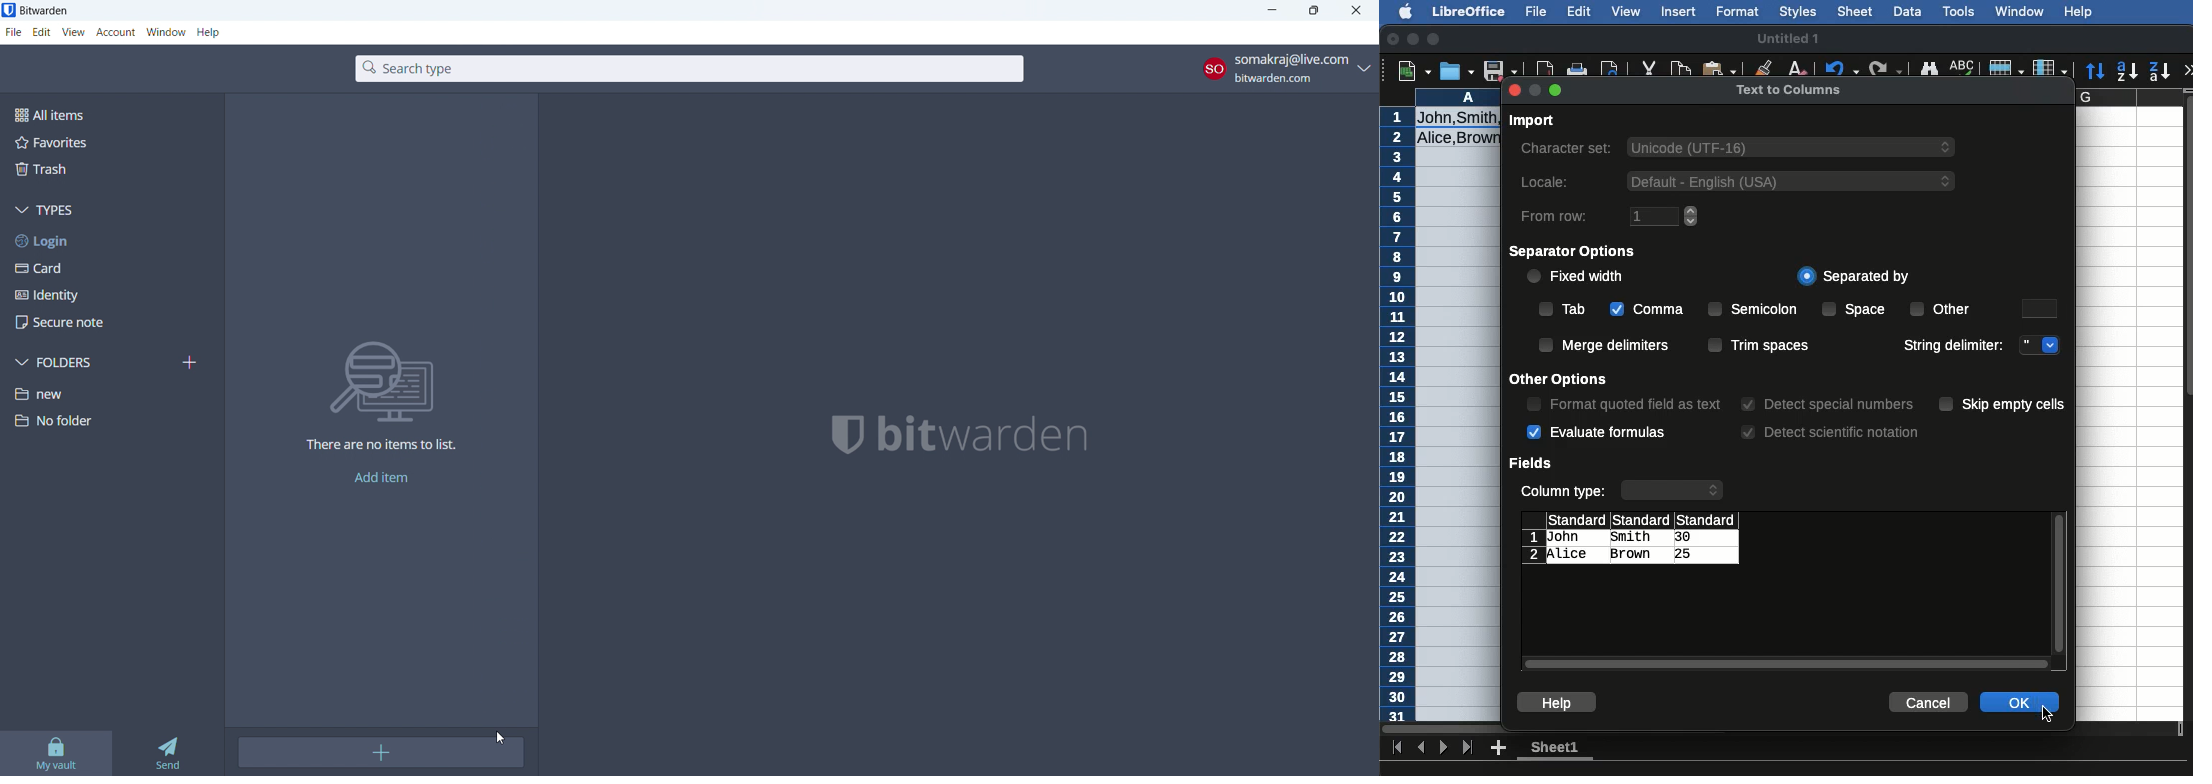 The width and height of the screenshot is (2212, 784). What do you see at coordinates (116, 33) in the screenshot?
I see `account` at bounding box center [116, 33].